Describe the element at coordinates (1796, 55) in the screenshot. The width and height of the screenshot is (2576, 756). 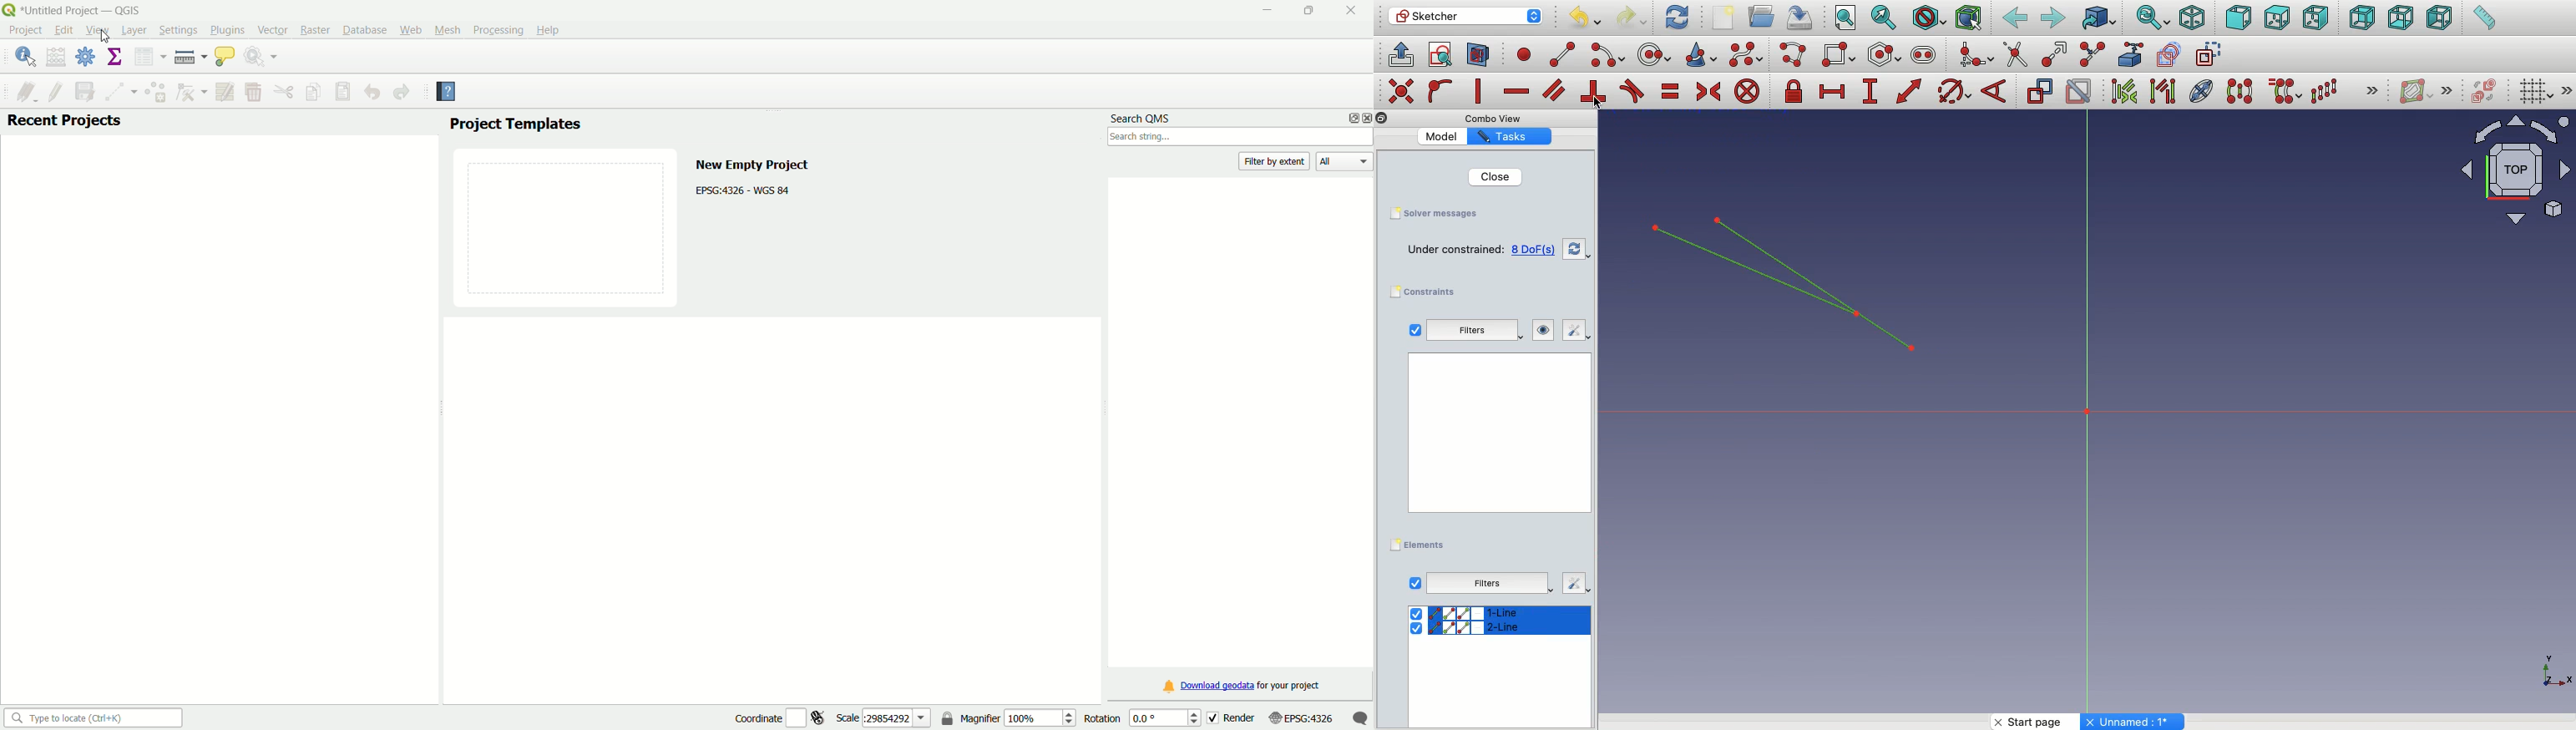
I see `Polyline` at that location.